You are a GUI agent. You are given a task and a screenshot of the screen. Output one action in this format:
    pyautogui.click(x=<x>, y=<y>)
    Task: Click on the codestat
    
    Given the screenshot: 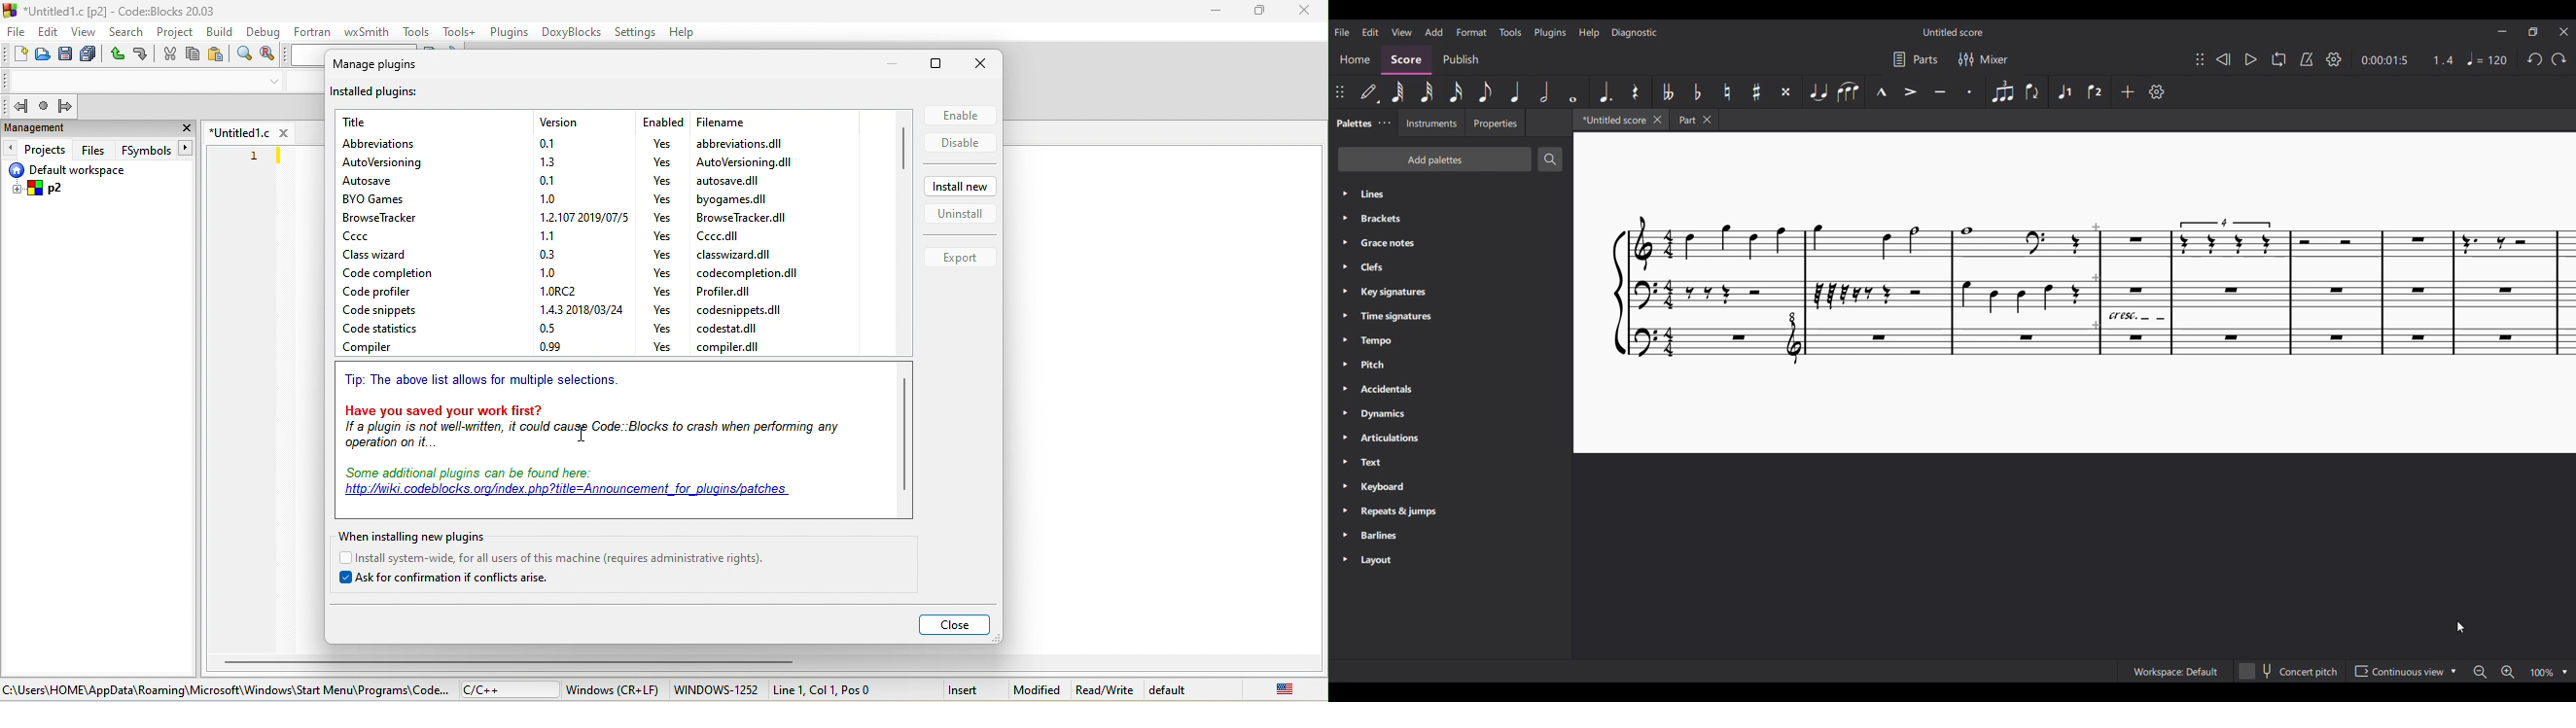 What is the action you would take?
    pyautogui.click(x=727, y=329)
    